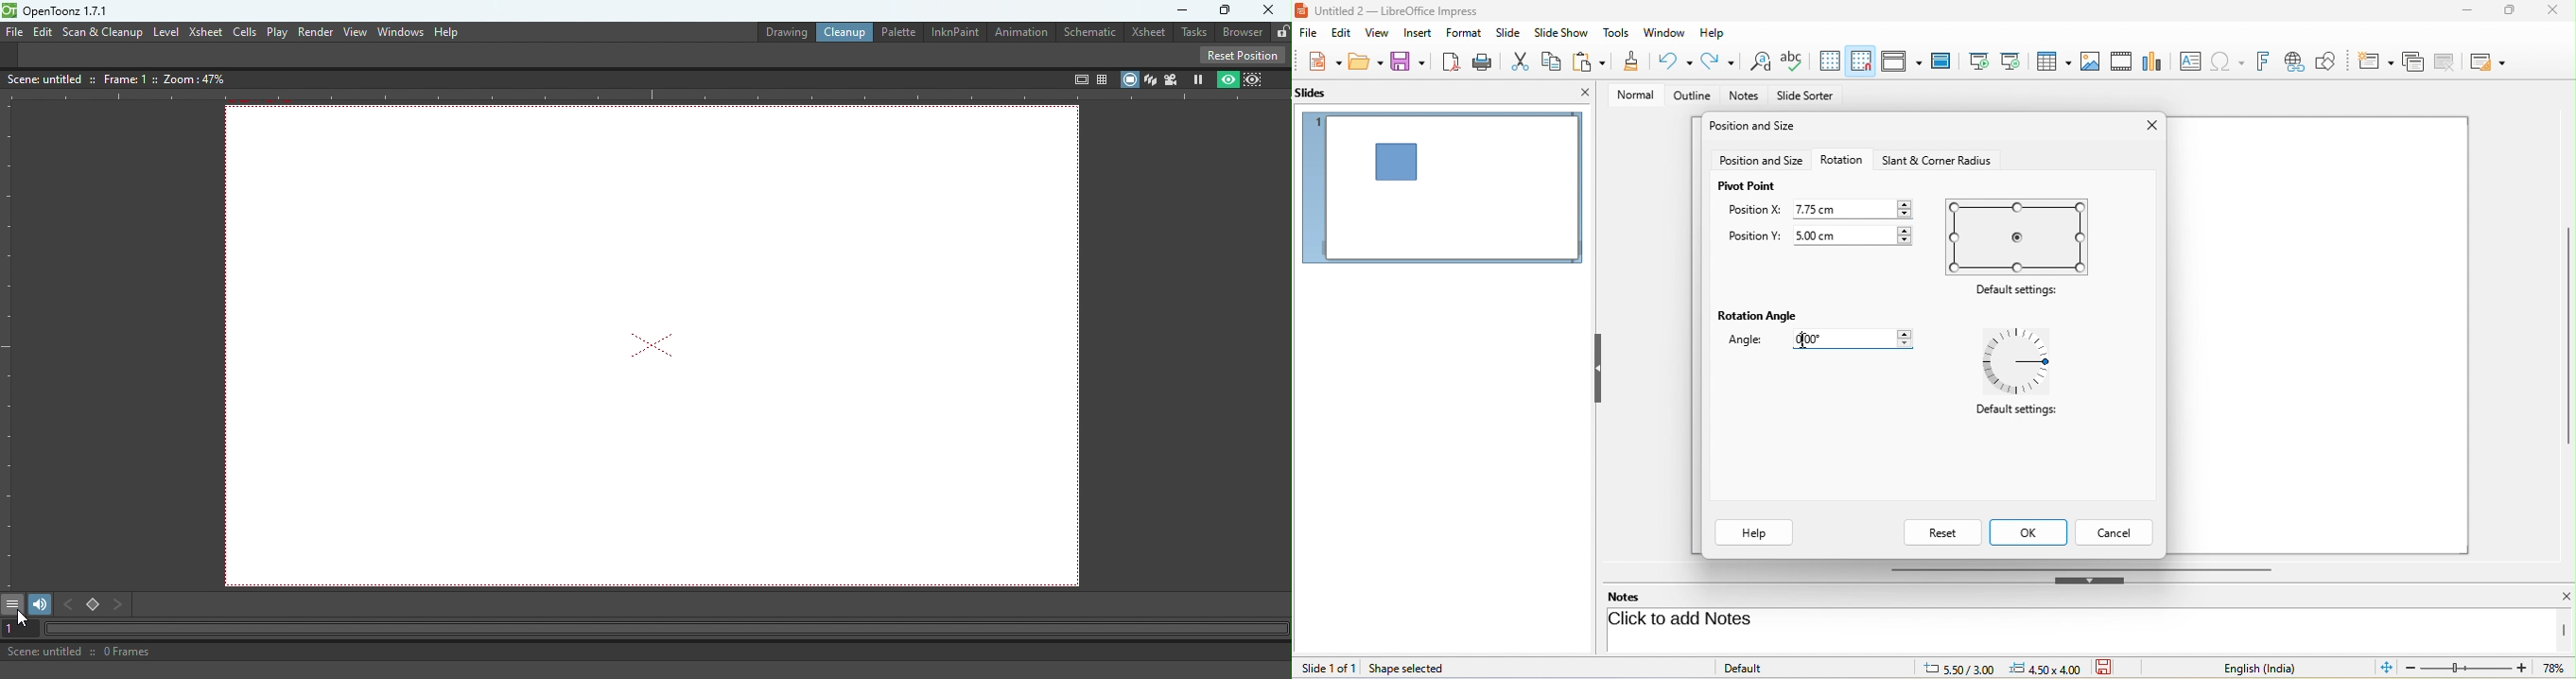  I want to click on 7.75 cm, so click(1855, 208).